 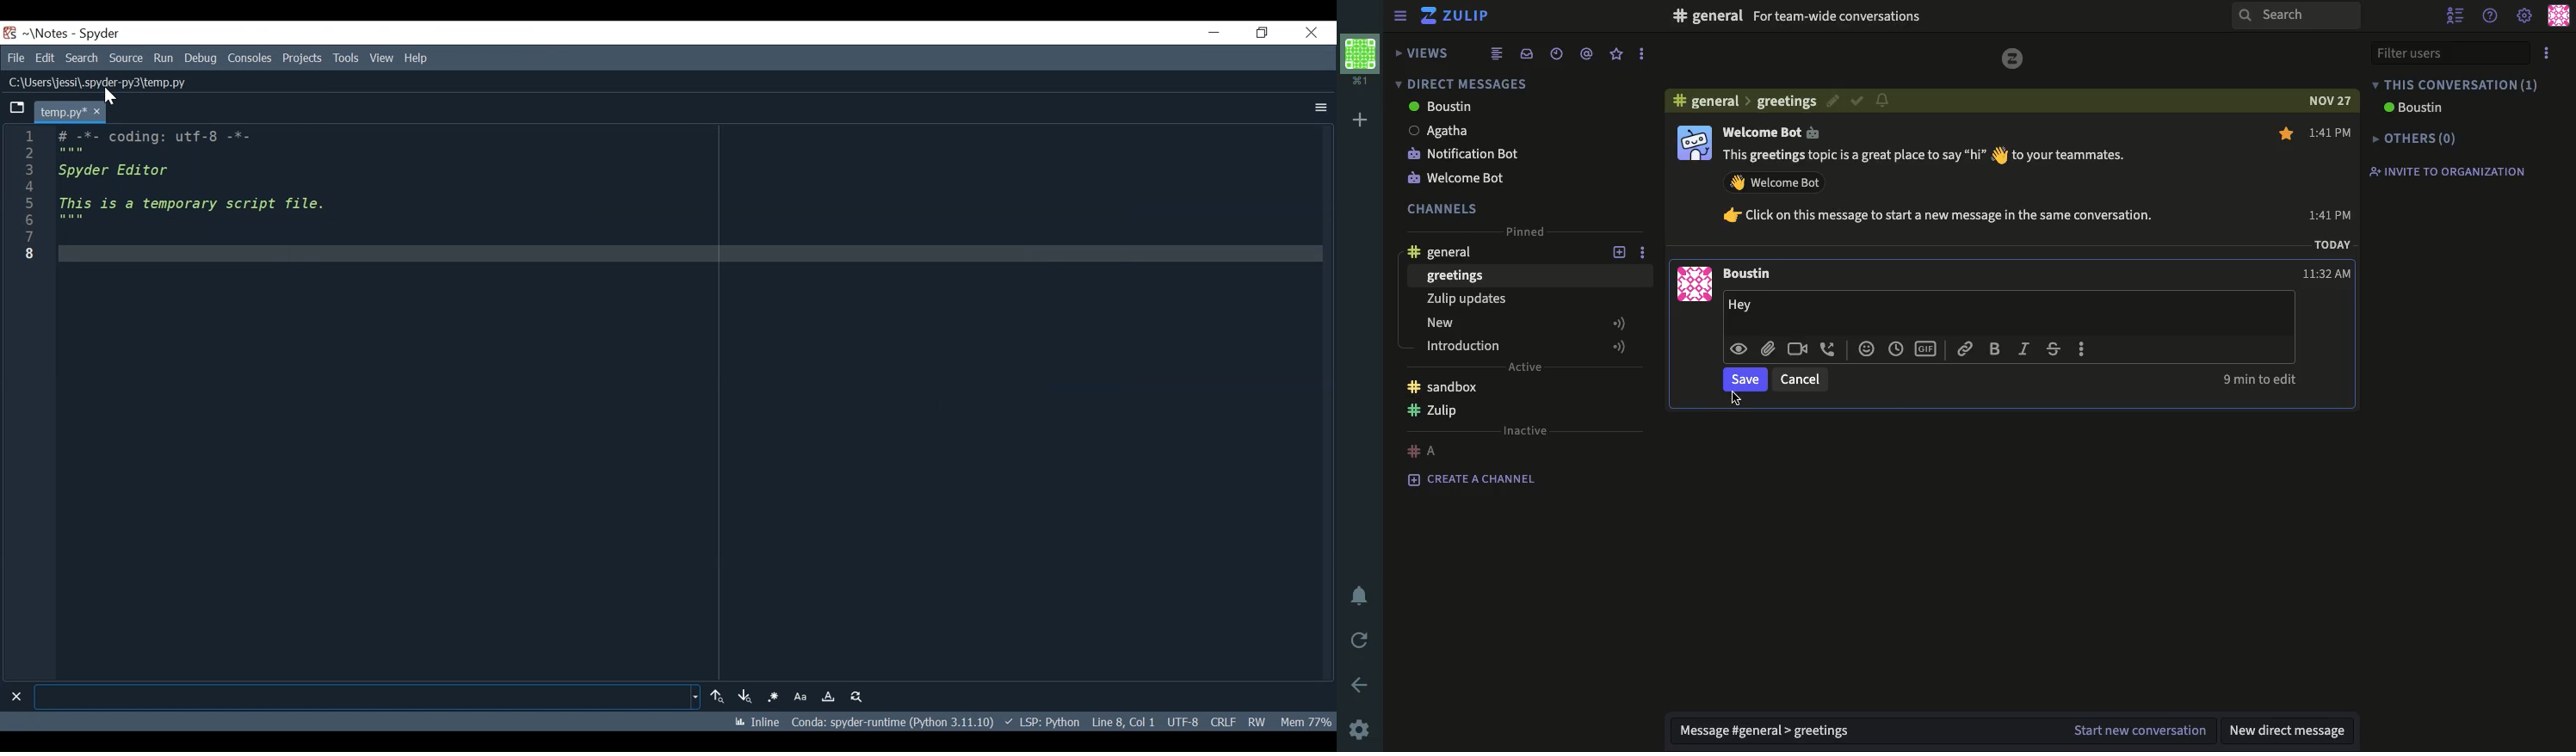 What do you see at coordinates (1457, 18) in the screenshot?
I see `Zulip` at bounding box center [1457, 18].